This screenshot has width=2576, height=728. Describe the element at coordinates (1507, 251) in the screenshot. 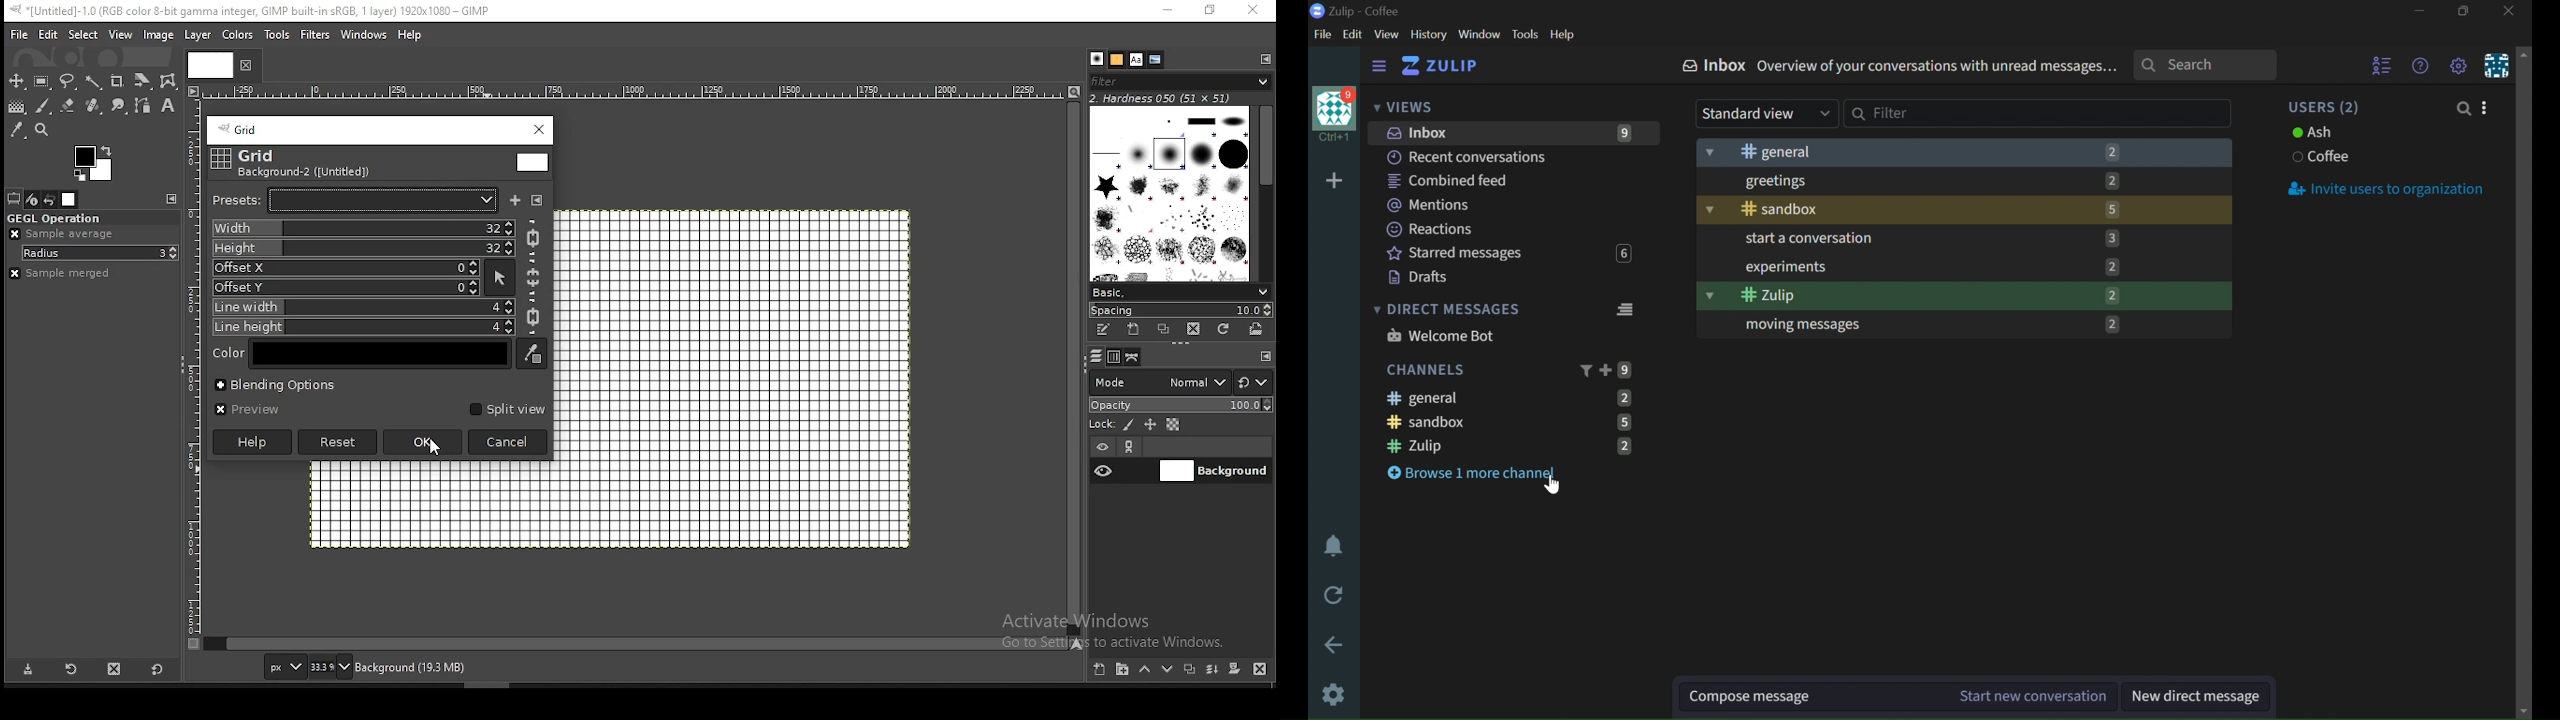

I see `STARRED MESSAGES` at that location.